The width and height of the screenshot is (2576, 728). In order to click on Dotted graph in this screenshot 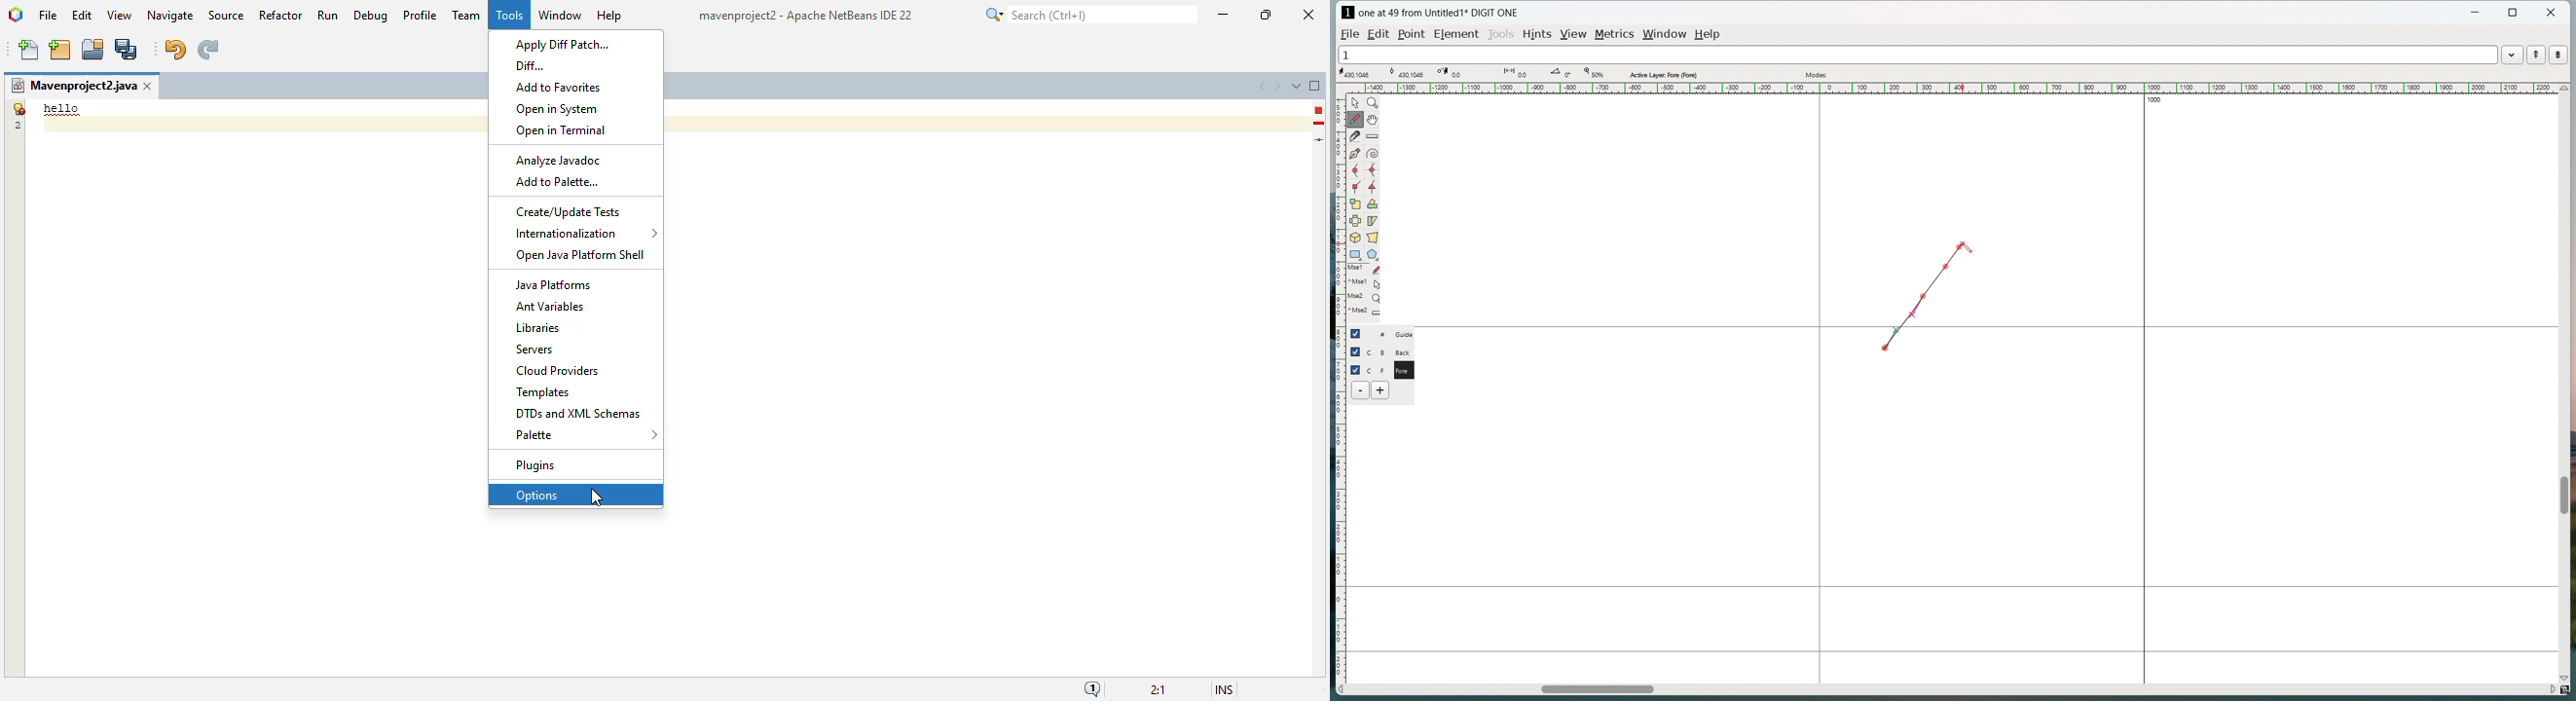, I will do `click(1913, 298)`.